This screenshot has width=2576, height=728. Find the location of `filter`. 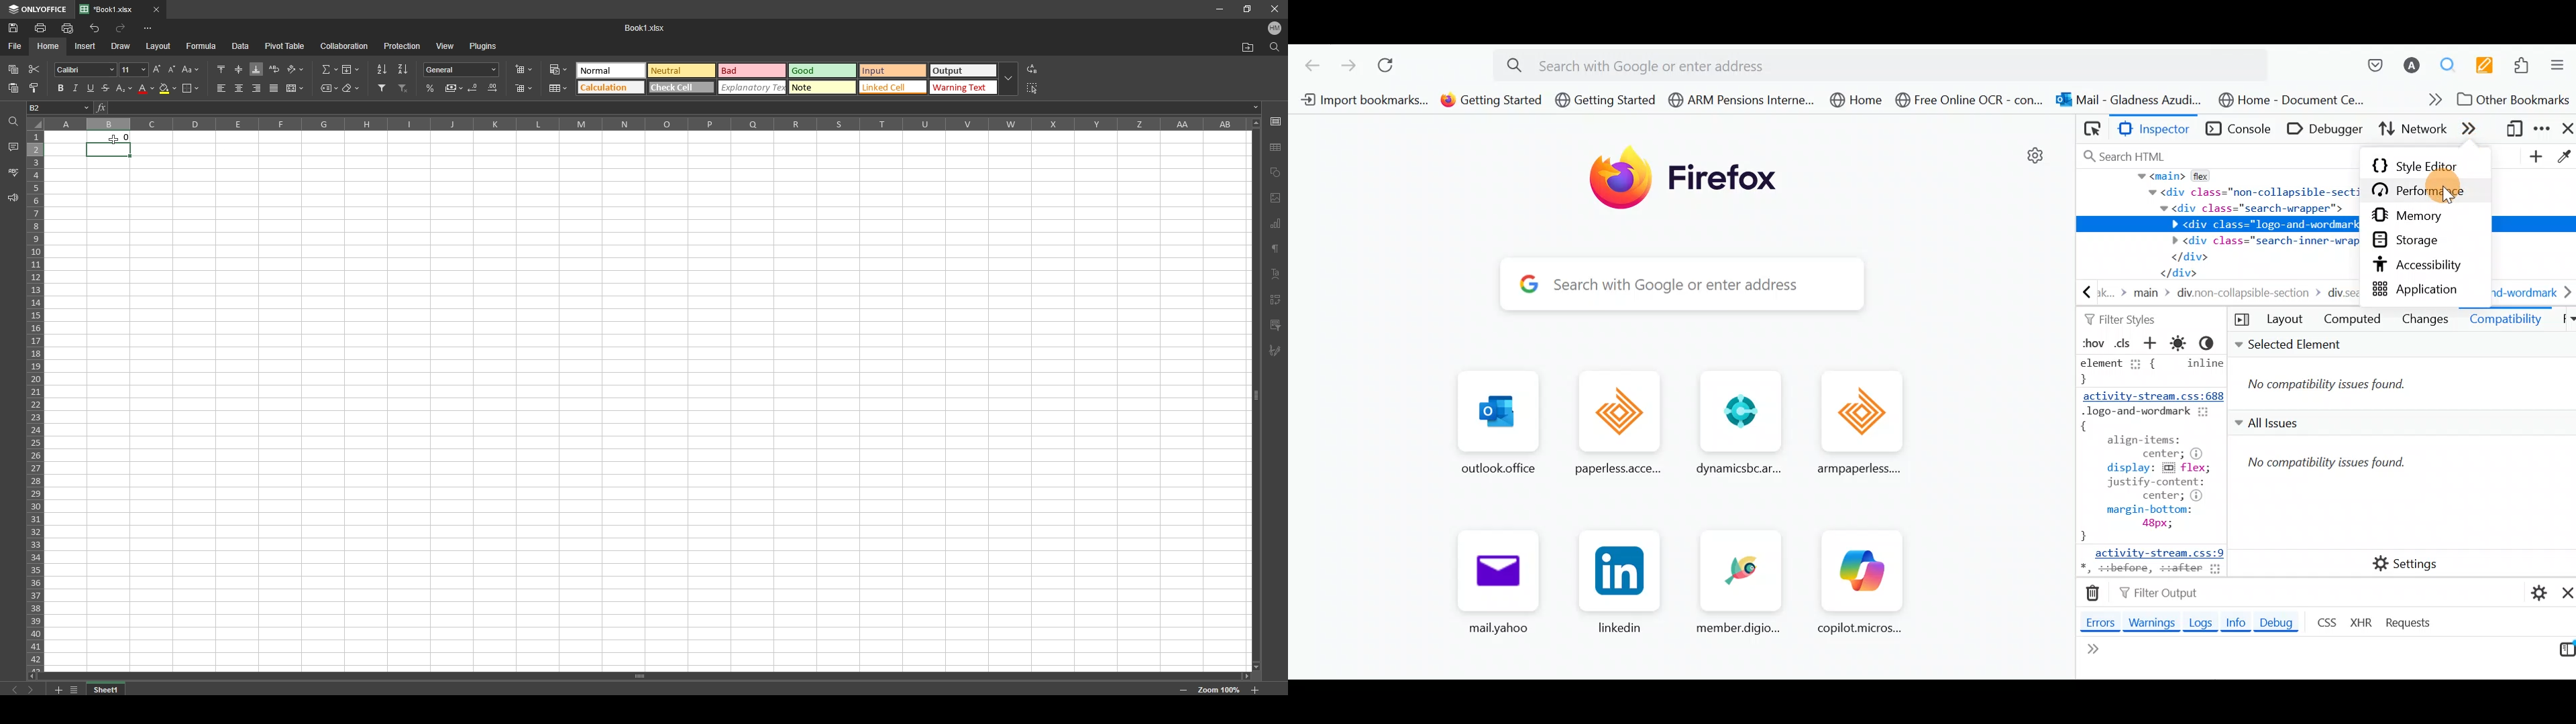

filter is located at coordinates (1275, 325).